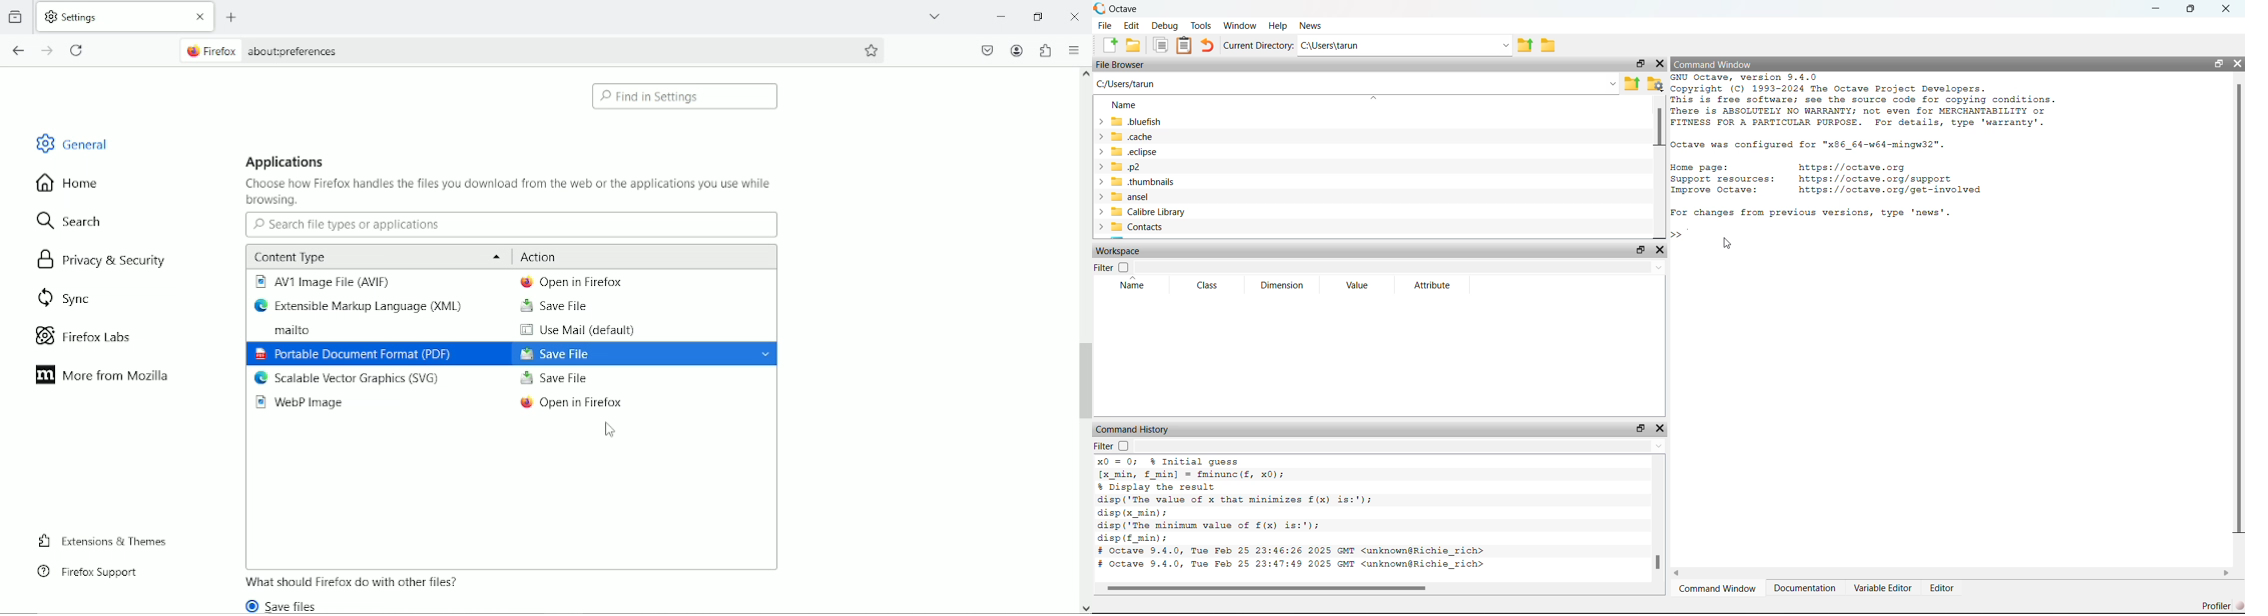 This screenshot has width=2268, height=616. Describe the element at coordinates (1045, 50) in the screenshot. I see `extensions` at that location.